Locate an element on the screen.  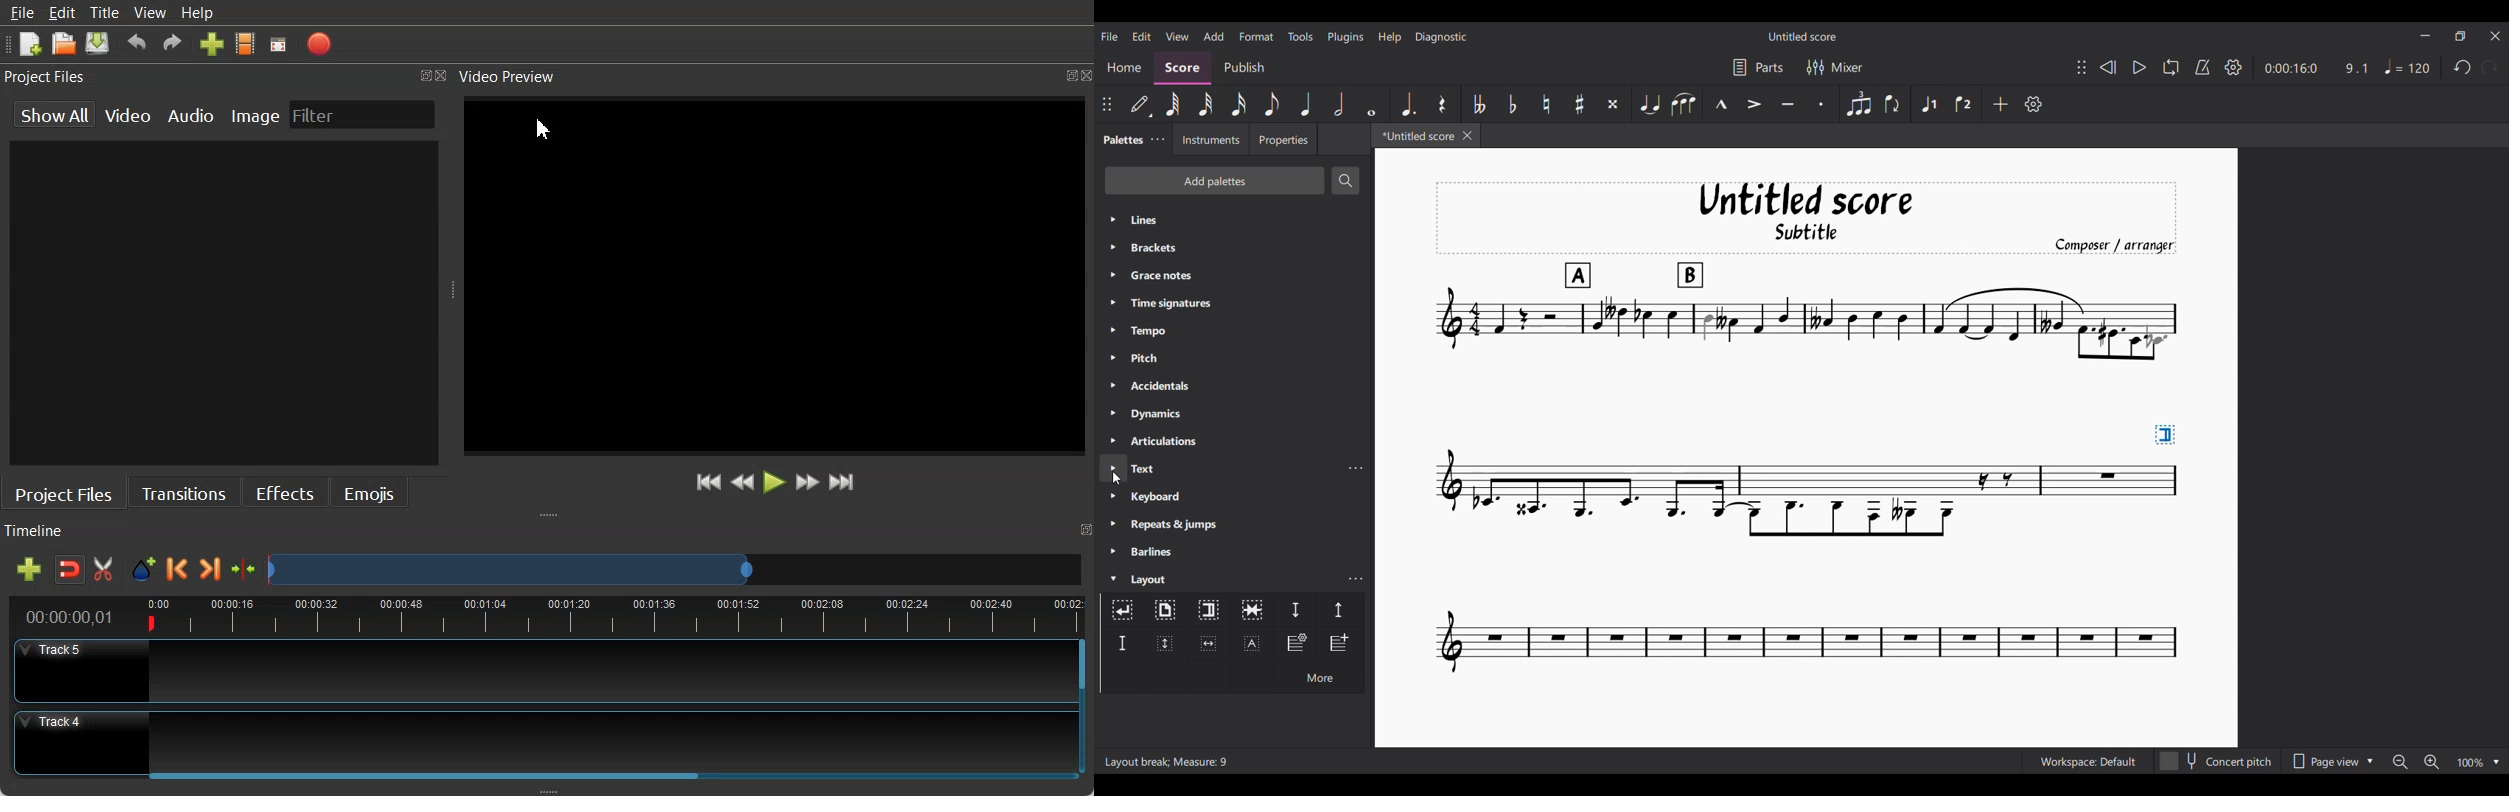
Change position is located at coordinates (1107, 104).